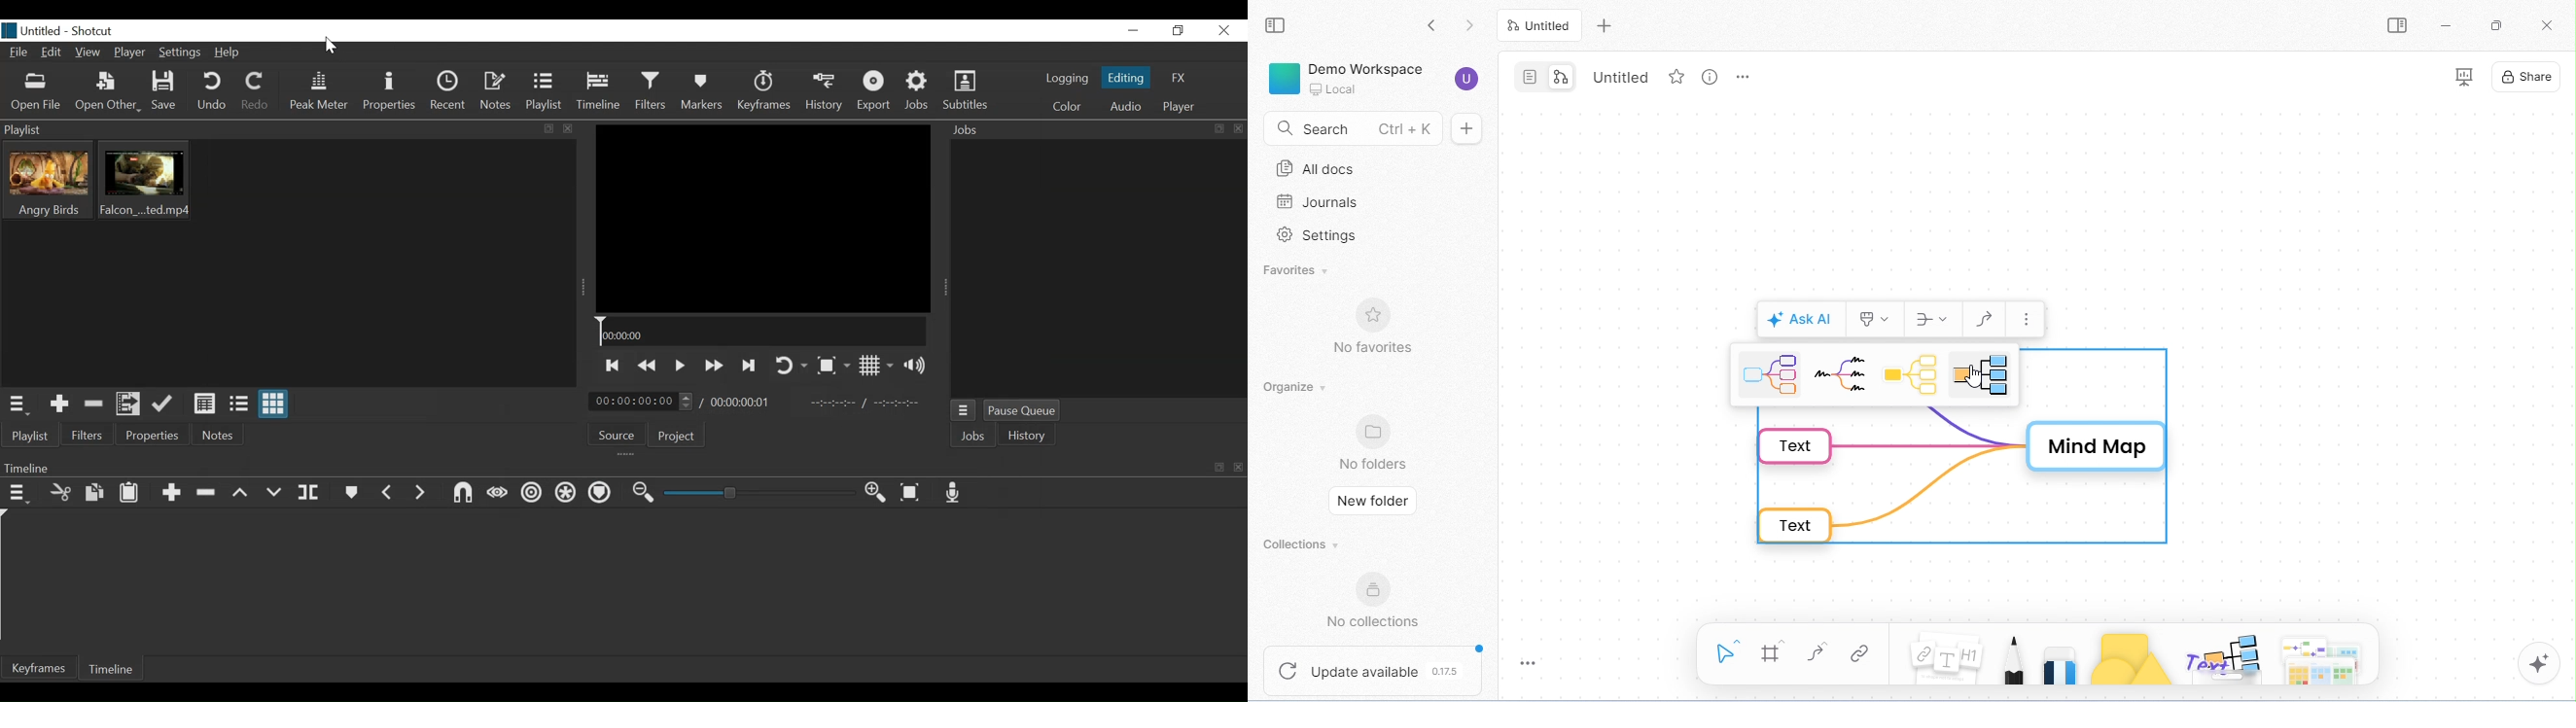 This screenshot has height=728, width=2576. What do you see at coordinates (600, 91) in the screenshot?
I see `Timeline` at bounding box center [600, 91].